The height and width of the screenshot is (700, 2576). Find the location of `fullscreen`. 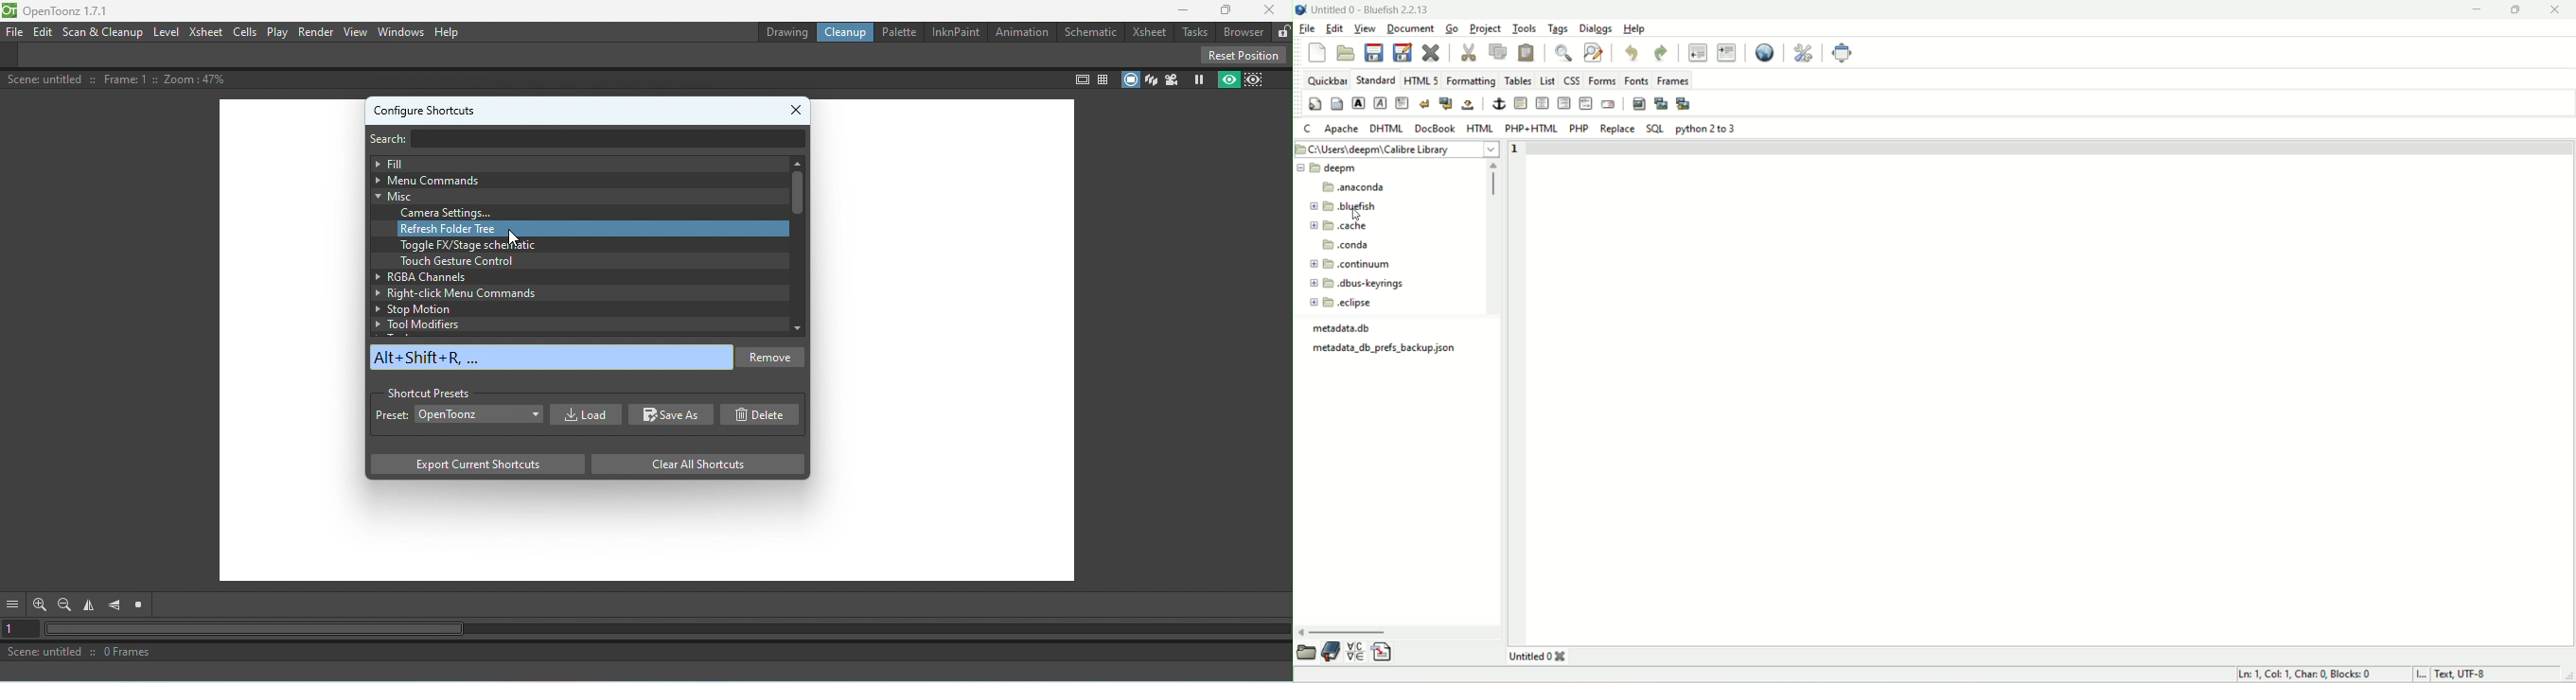

fullscreen is located at coordinates (1842, 51).